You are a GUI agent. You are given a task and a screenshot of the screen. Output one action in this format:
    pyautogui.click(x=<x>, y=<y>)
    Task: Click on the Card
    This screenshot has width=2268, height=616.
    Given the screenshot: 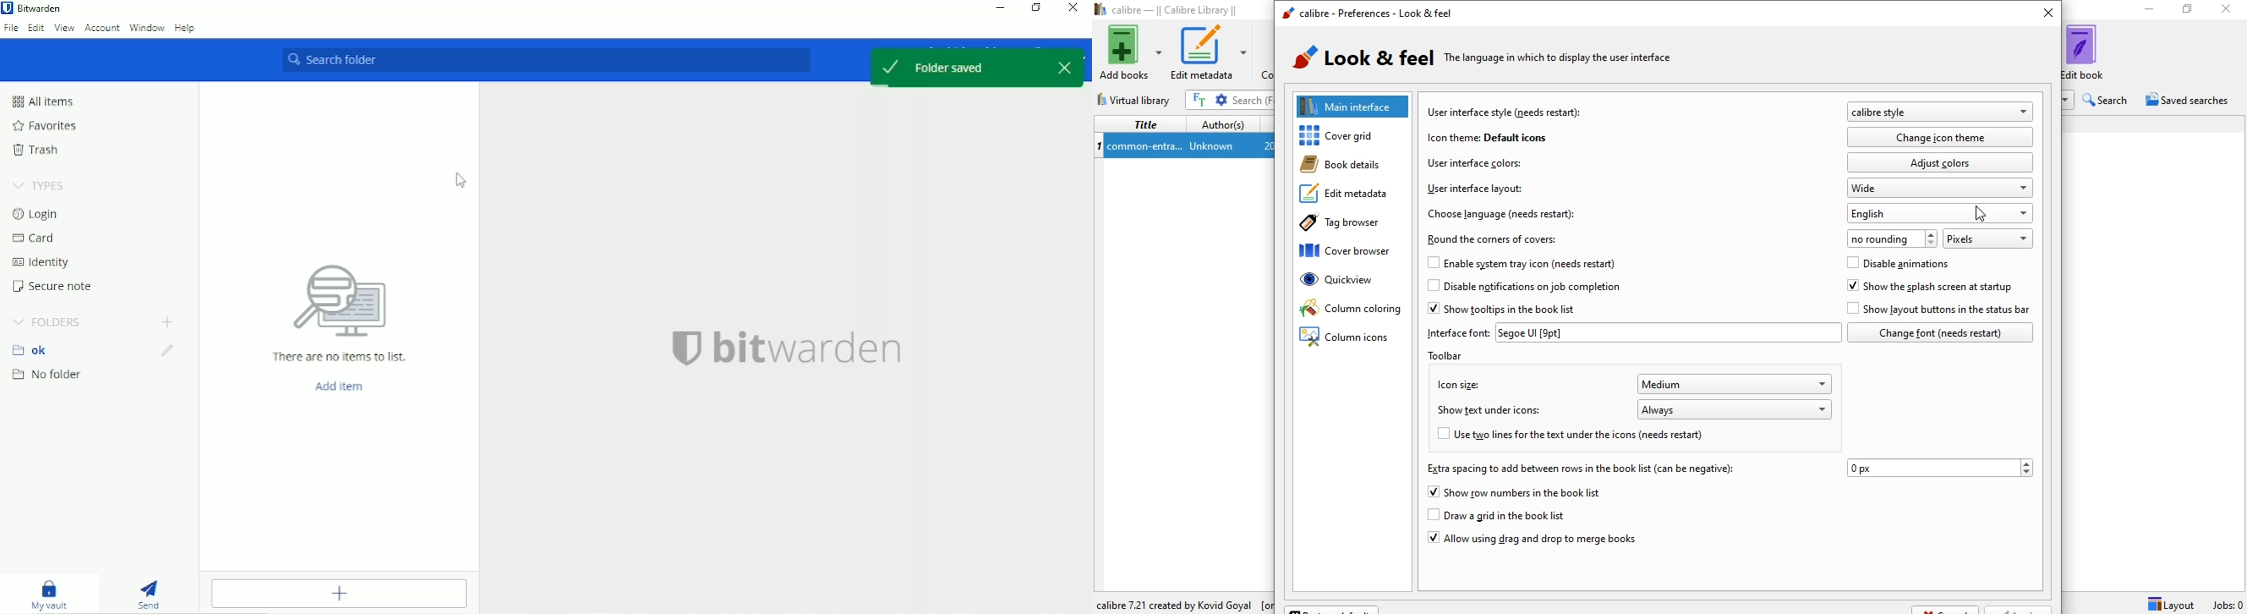 What is the action you would take?
    pyautogui.click(x=37, y=238)
    